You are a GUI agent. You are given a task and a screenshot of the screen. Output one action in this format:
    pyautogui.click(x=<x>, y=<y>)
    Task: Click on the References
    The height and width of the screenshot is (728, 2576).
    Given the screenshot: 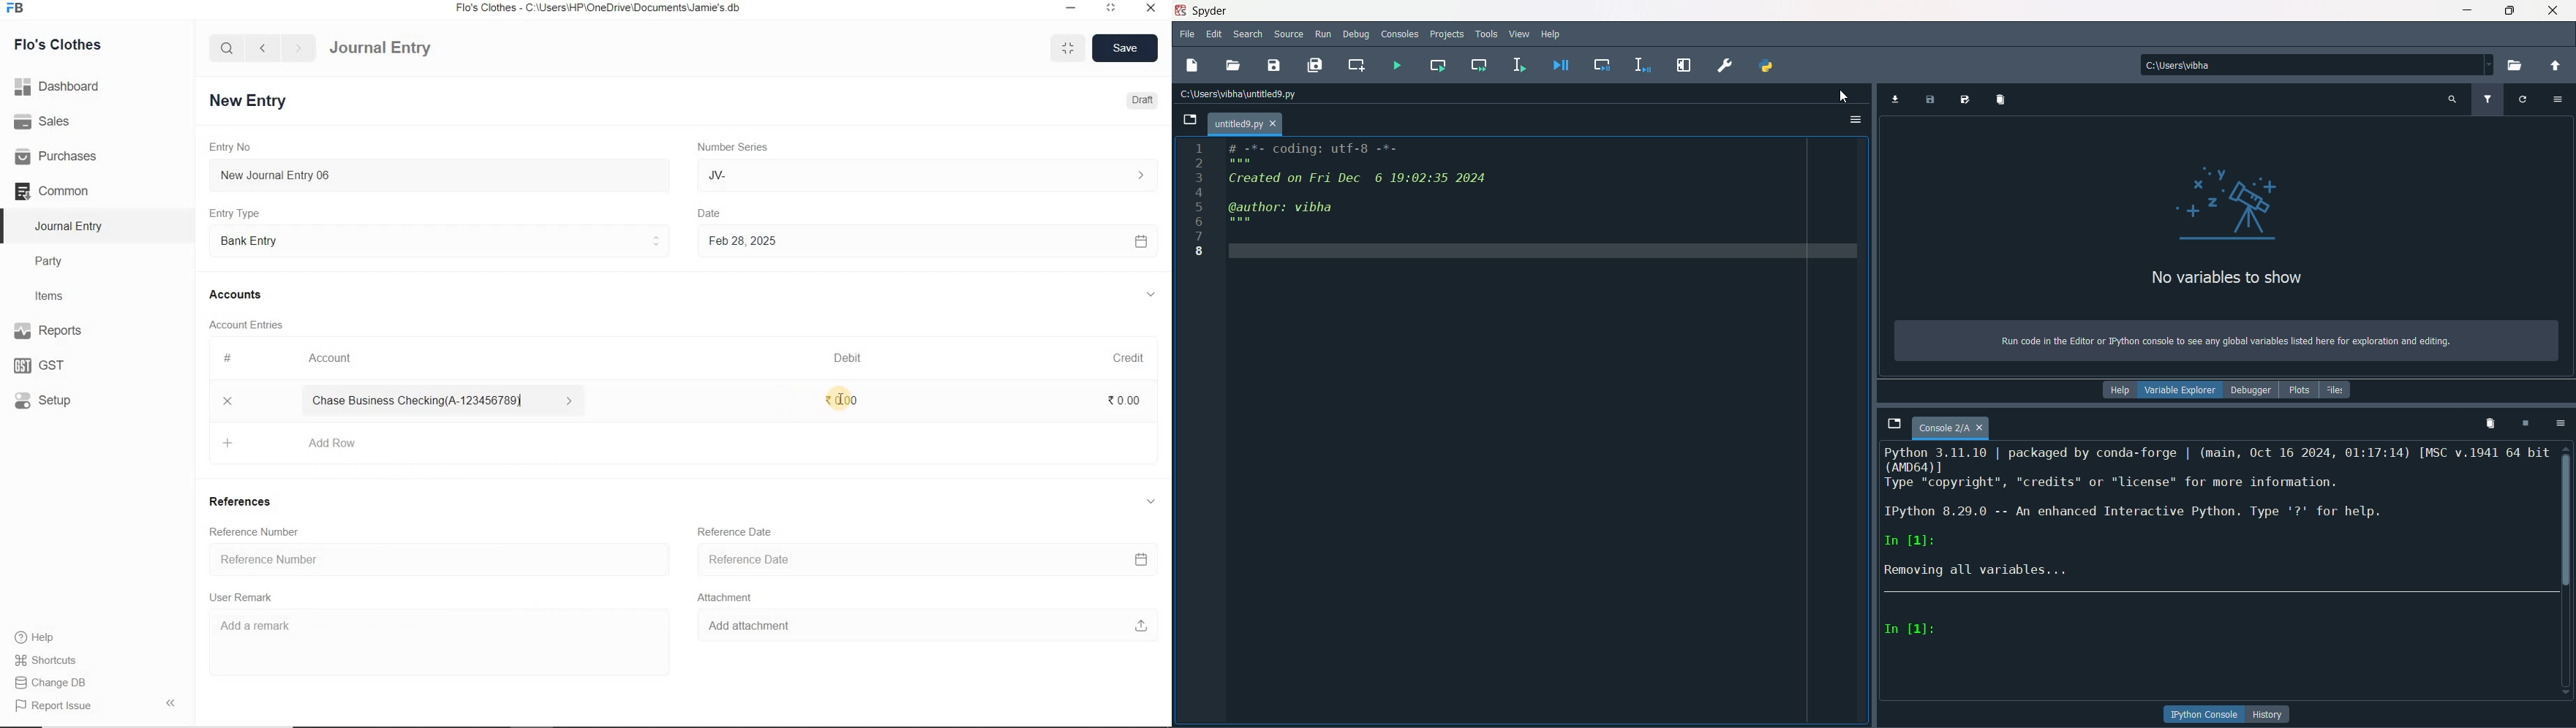 What is the action you would take?
    pyautogui.click(x=245, y=503)
    